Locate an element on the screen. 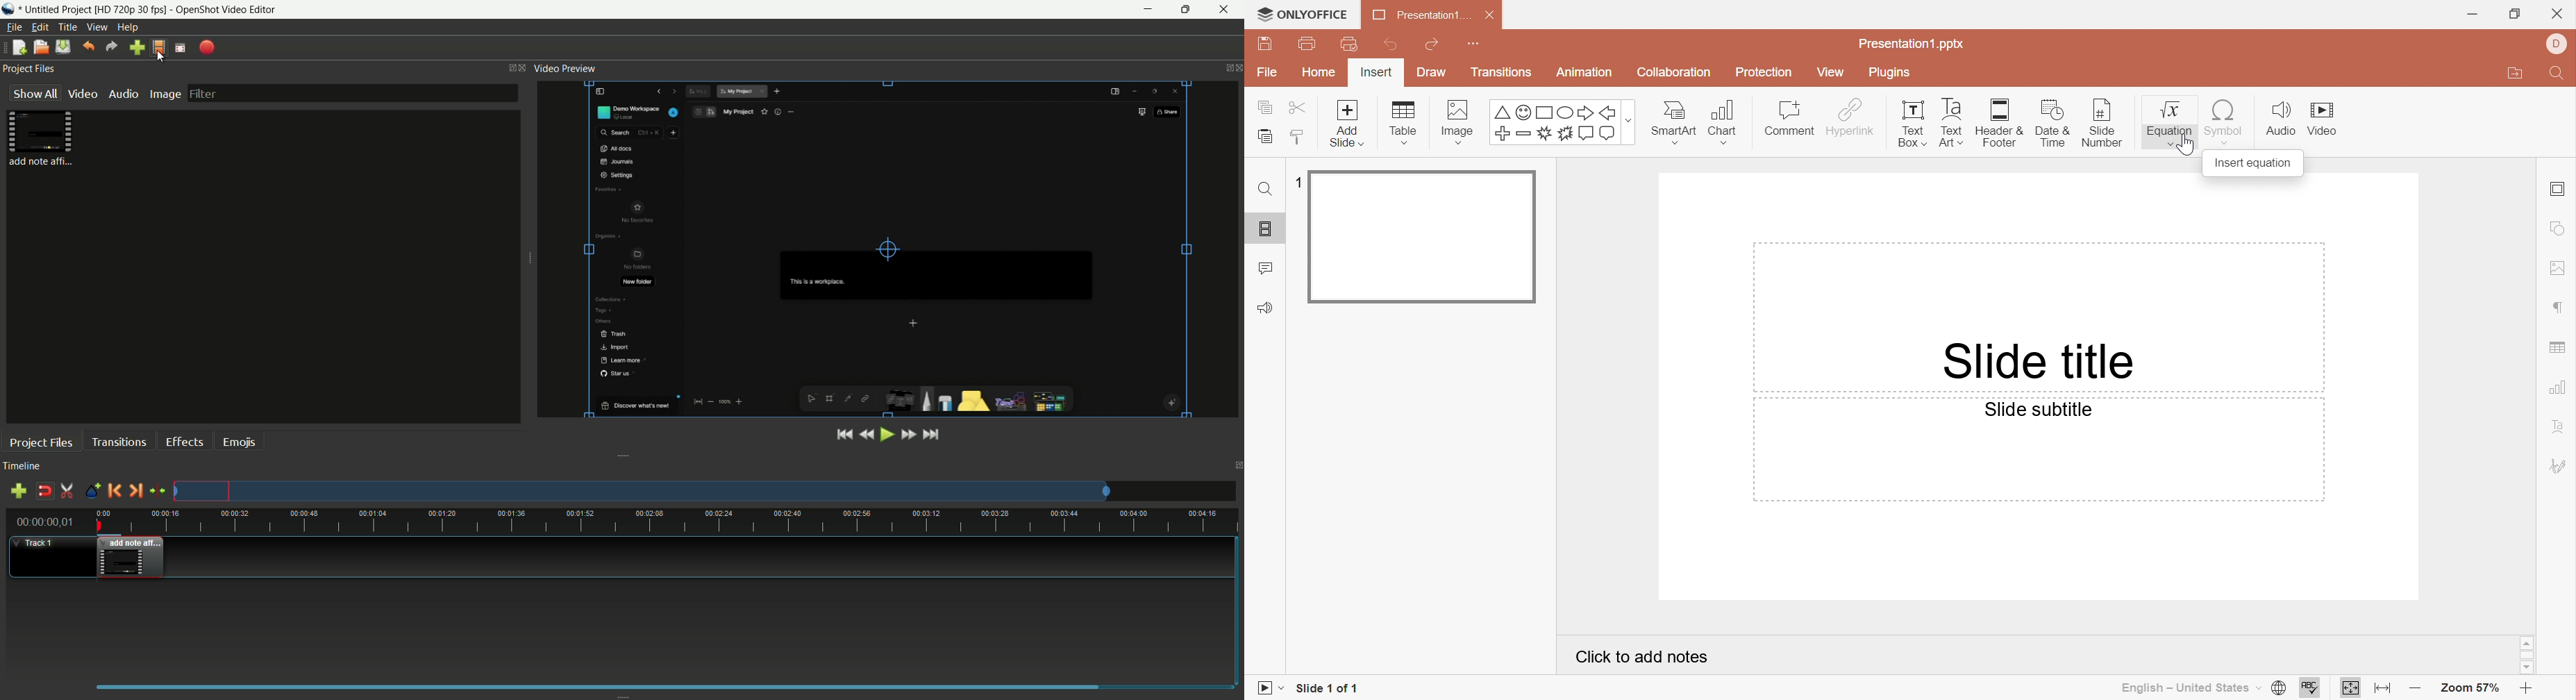 Image resolution: width=2576 pixels, height=700 pixels. Find is located at coordinates (2560, 74).